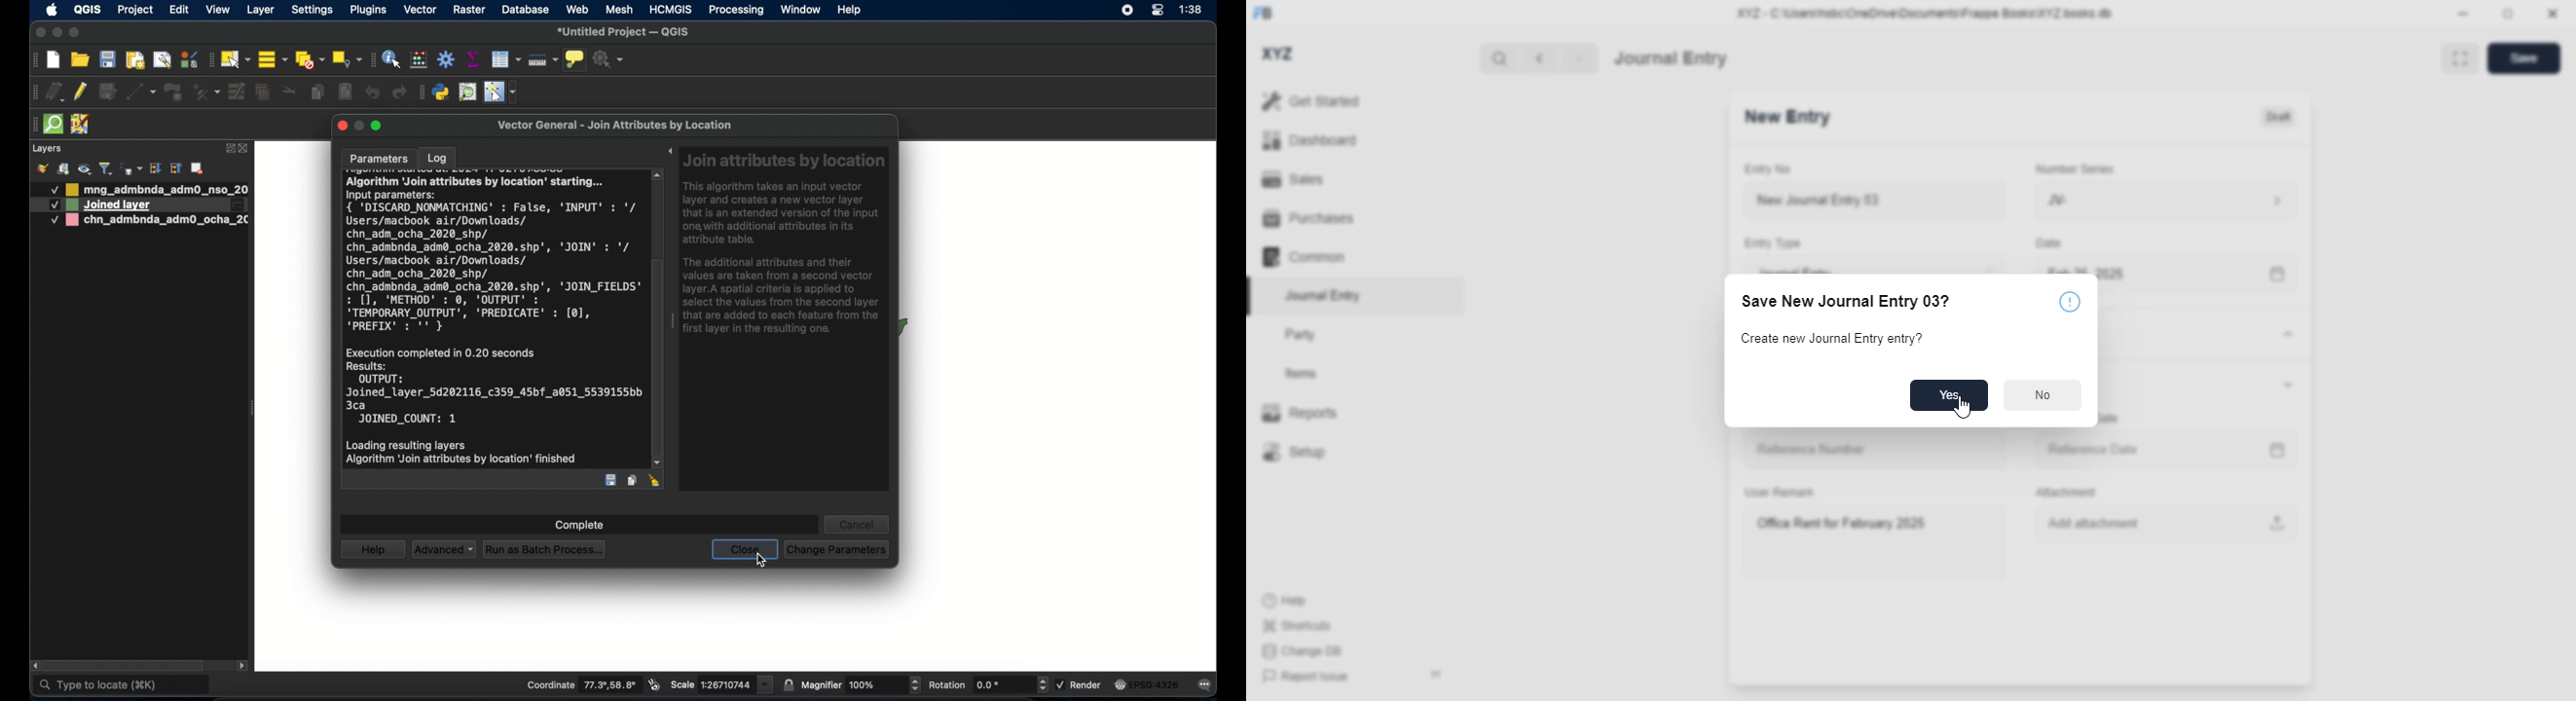 This screenshot has width=2576, height=728. Describe the element at coordinates (1310, 140) in the screenshot. I see `dashboard` at that location.